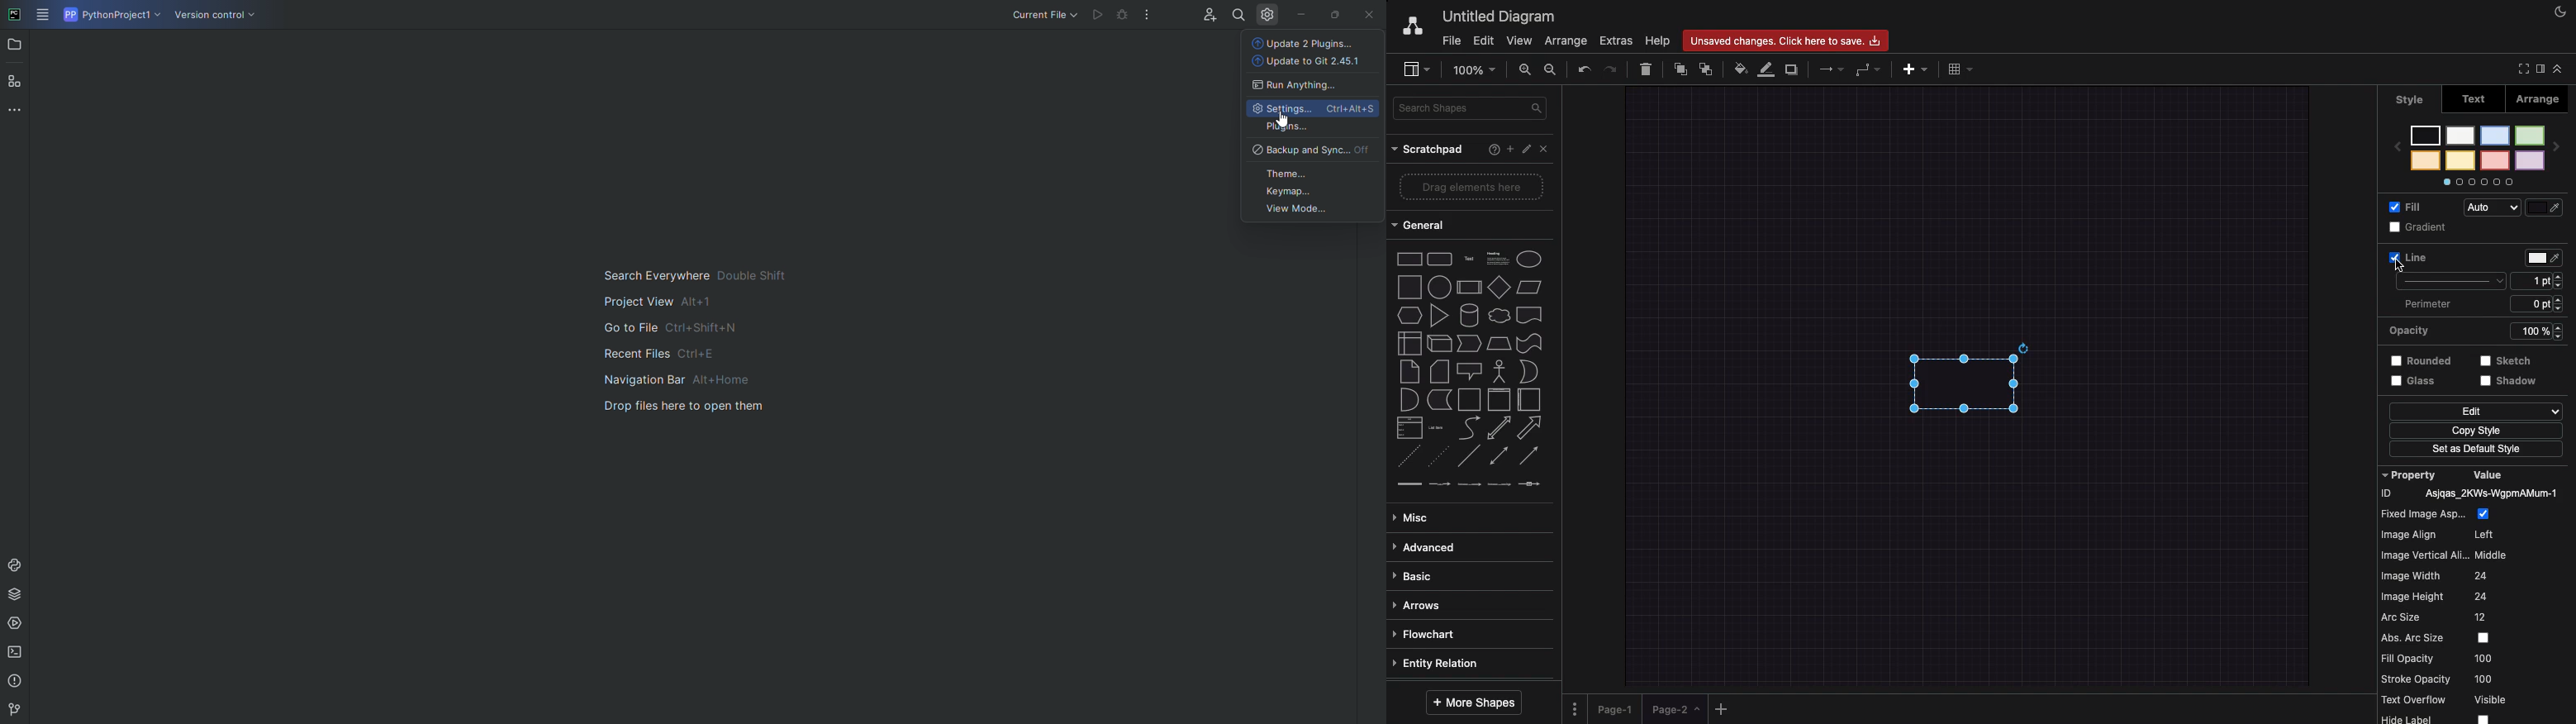  What do you see at coordinates (1490, 150) in the screenshot?
I see `Help` at bounding box center [1490, 150].